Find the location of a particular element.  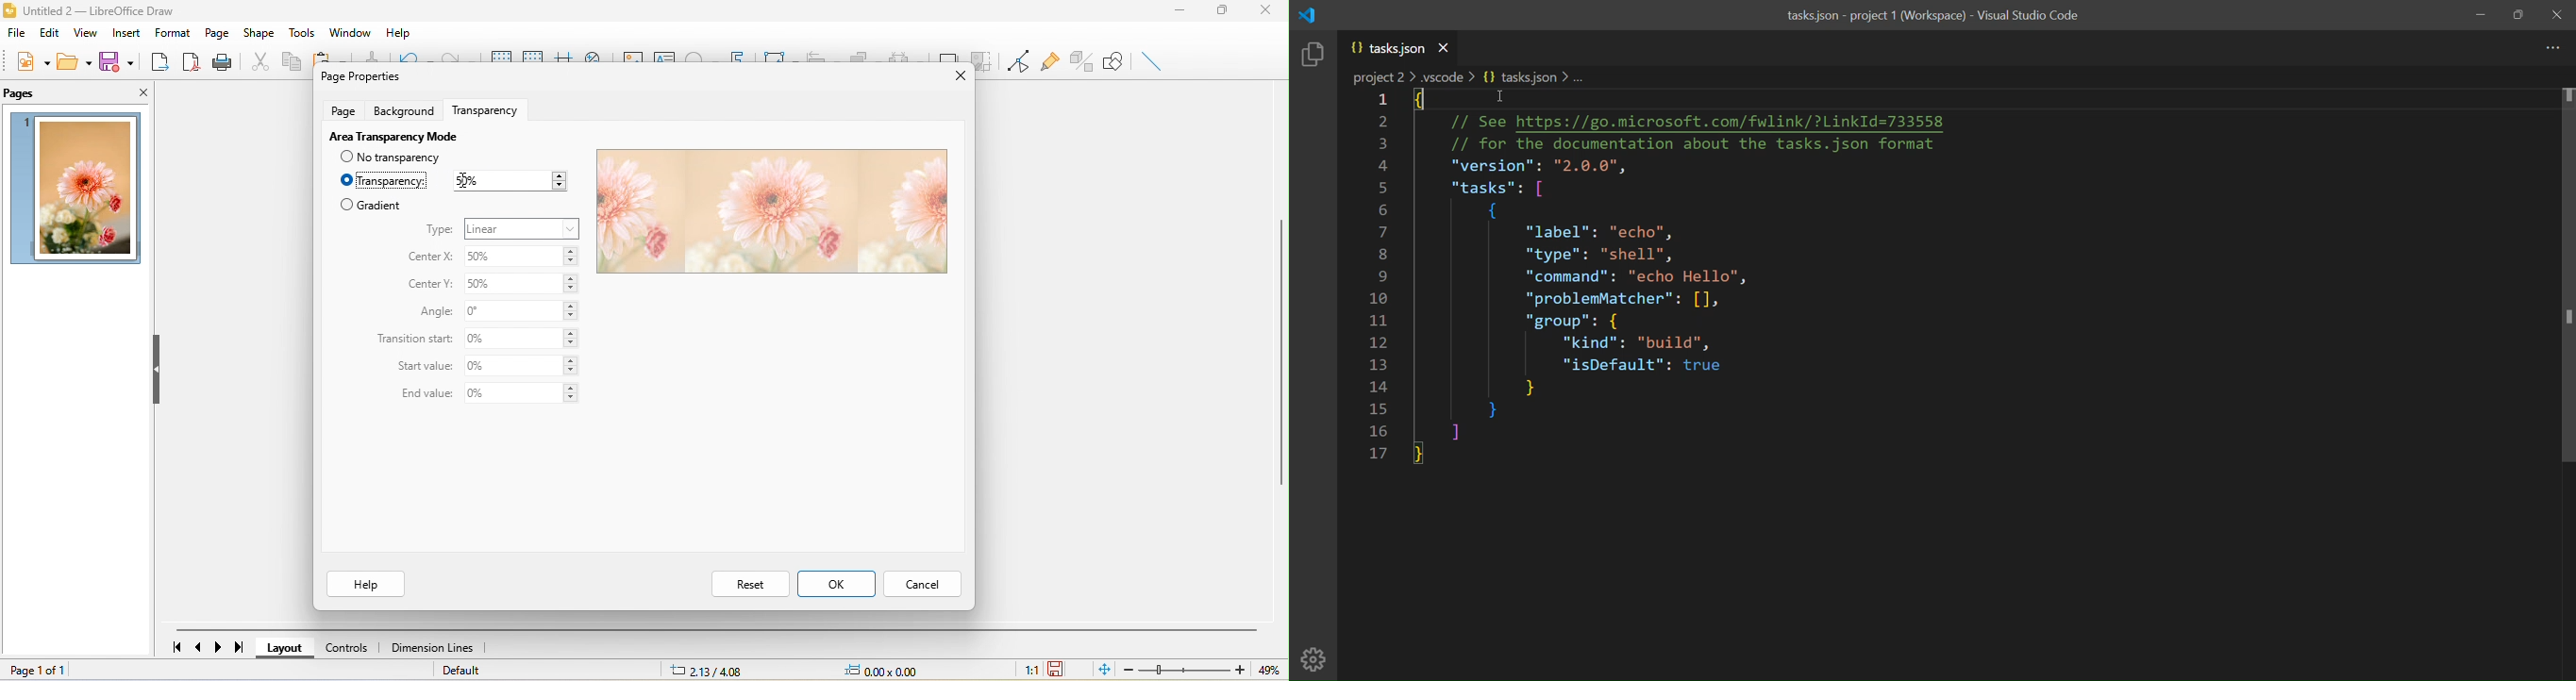

vertical scroll bar is located at coordinates (1280, 350).